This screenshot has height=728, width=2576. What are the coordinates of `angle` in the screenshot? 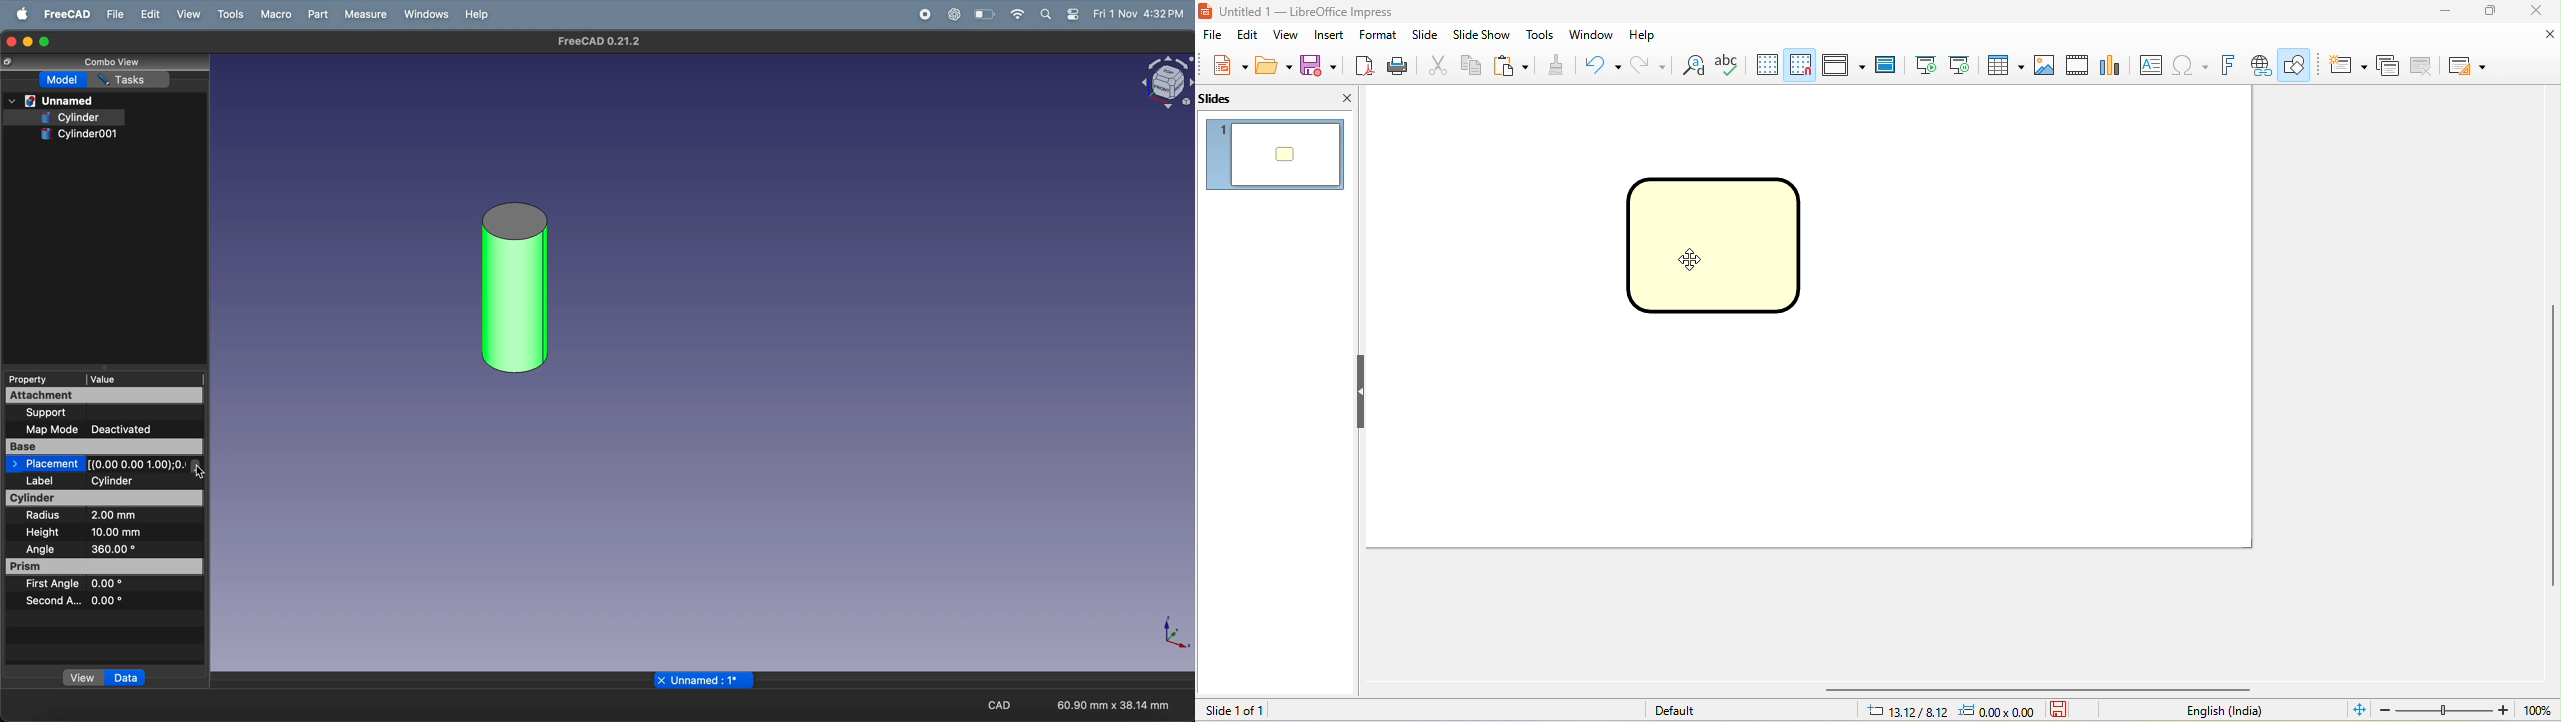 It's located at (40, 549).